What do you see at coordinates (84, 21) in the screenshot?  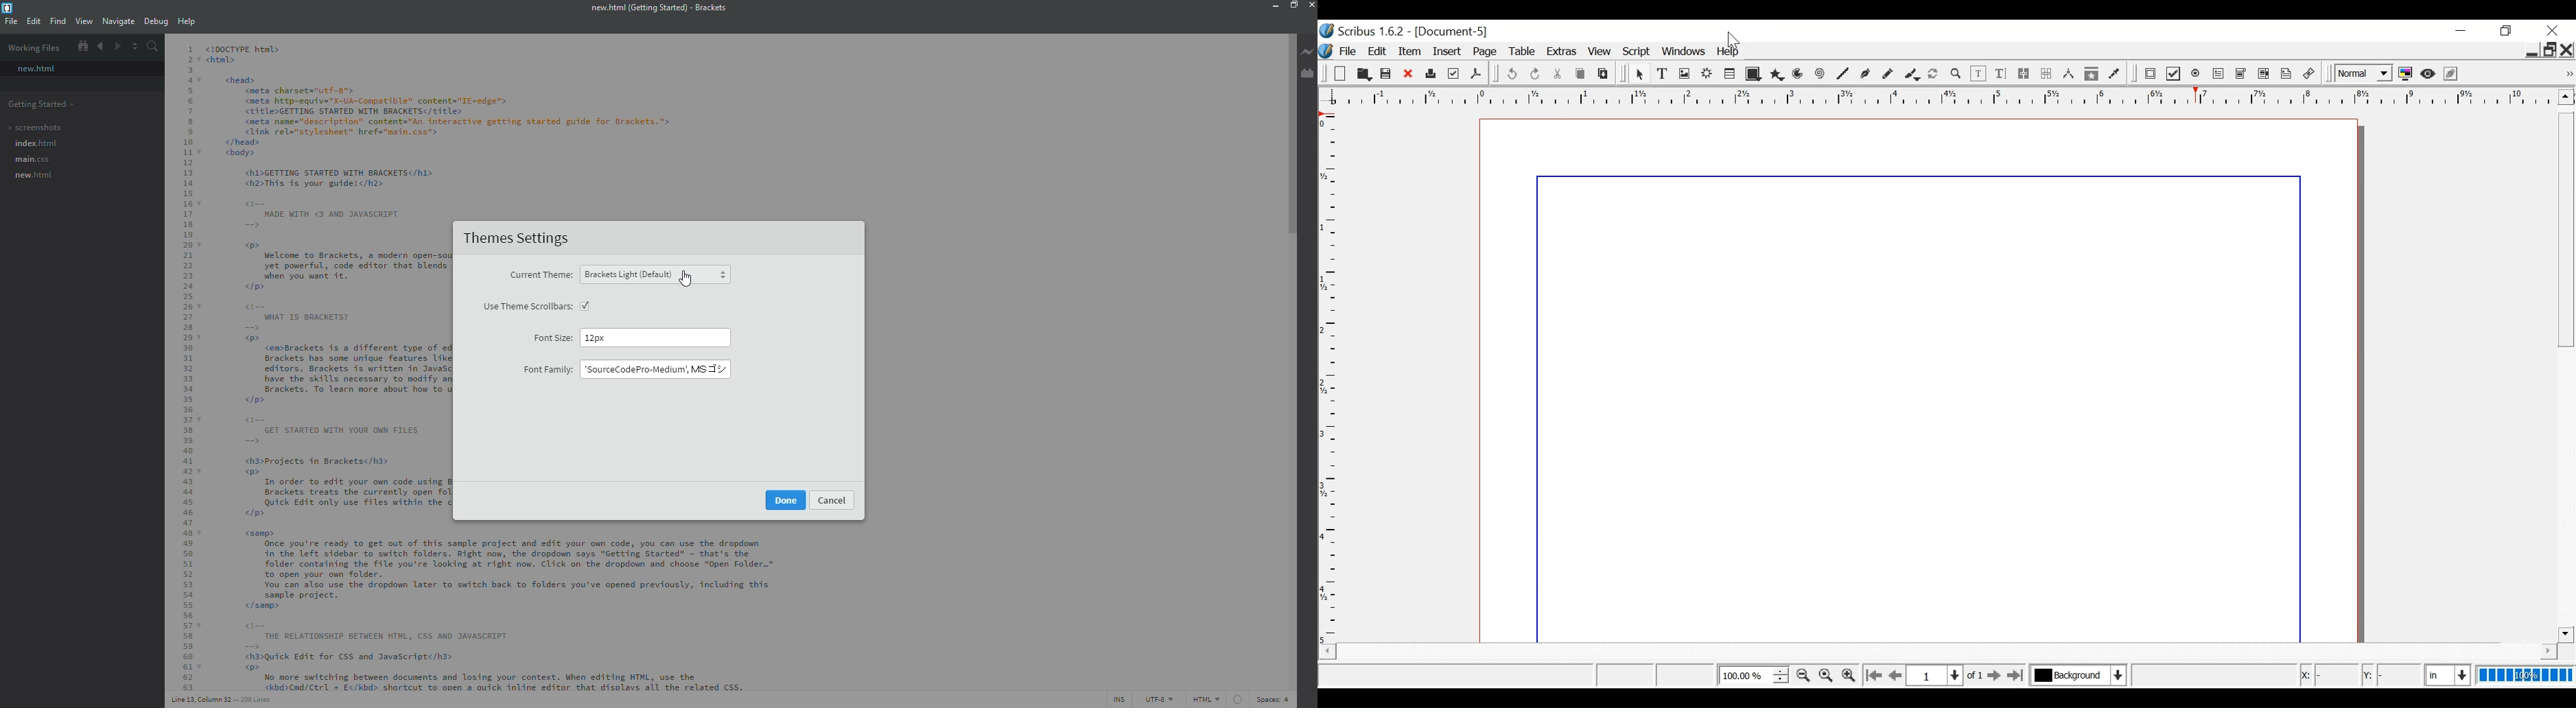 I see `view` at bounding box center [84, 21].